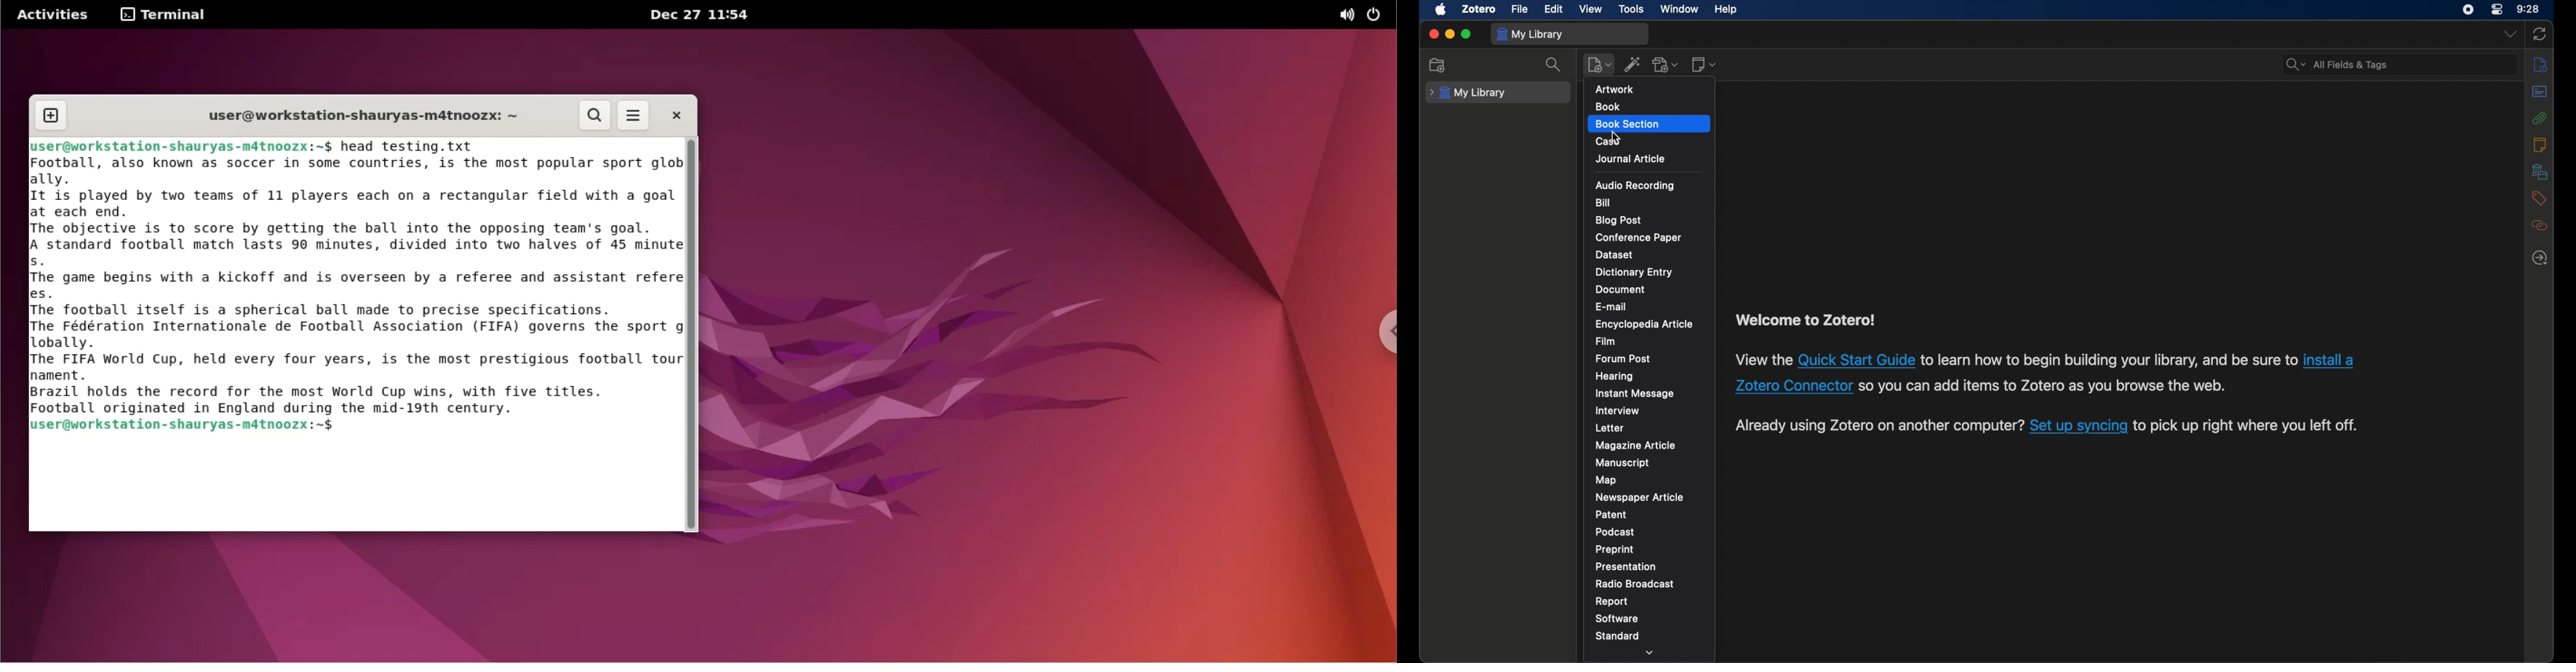 This screenshot has width=2576, height=672. I want to click on forum post, so click(1623, 358).